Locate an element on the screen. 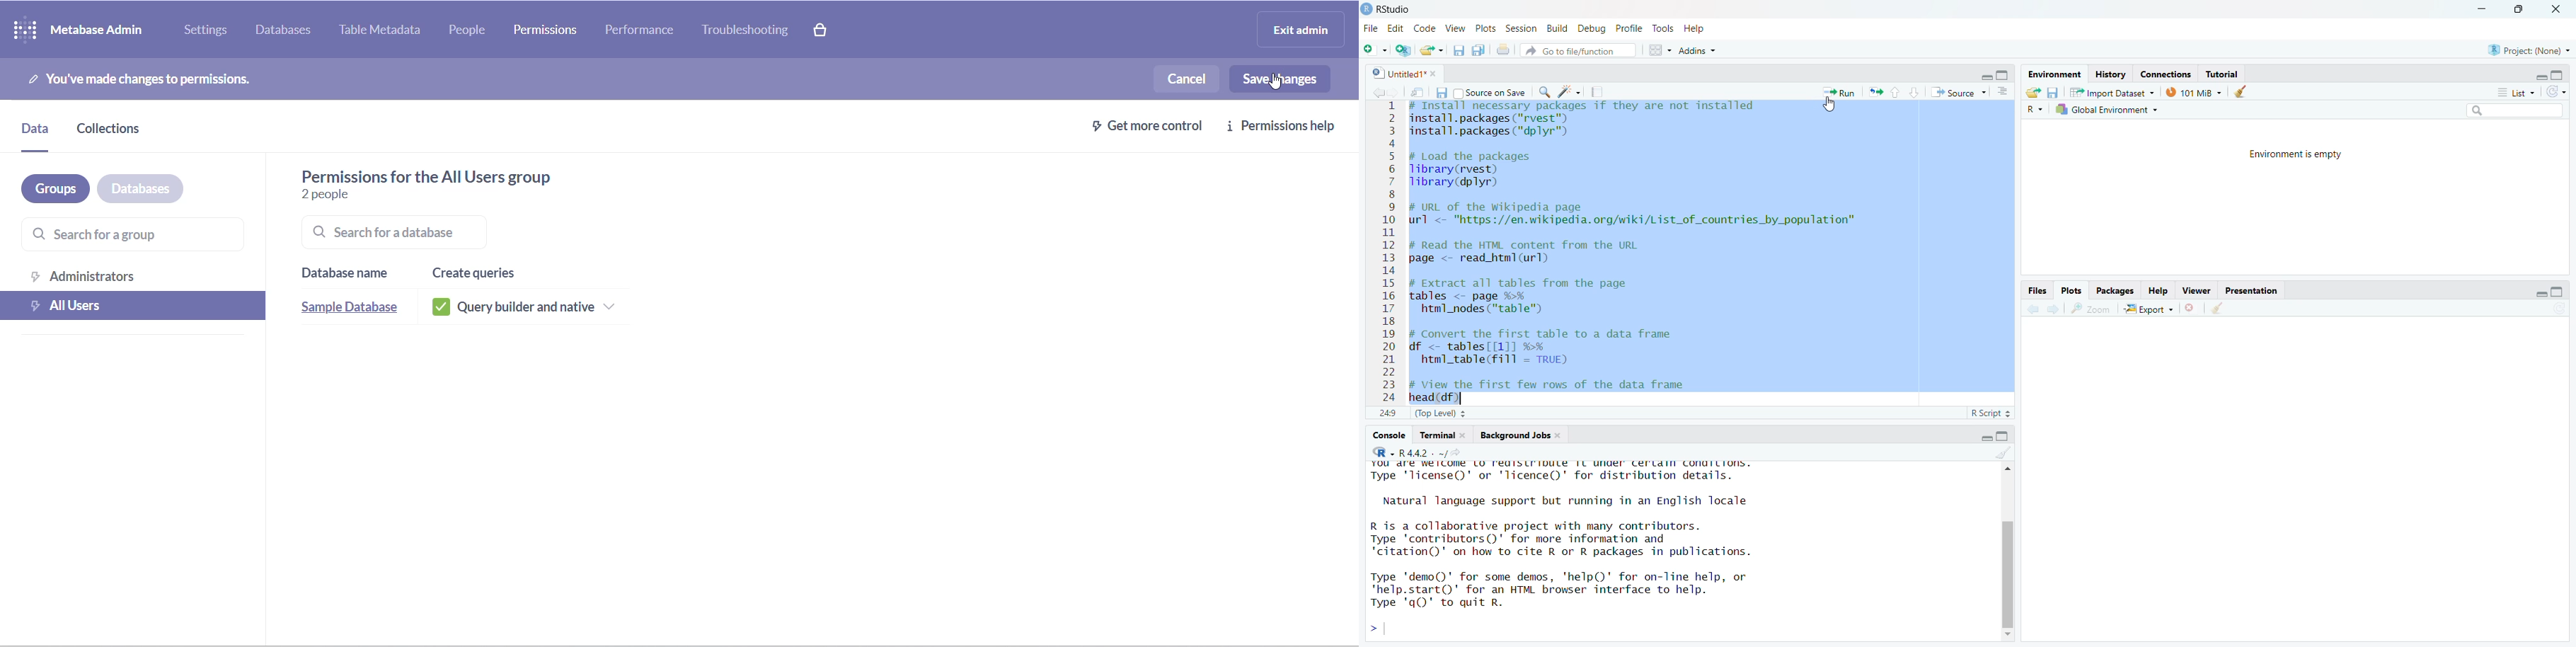 The width and height of the screenshot is (2576, 672). down is located at coordinates (1915, 93).